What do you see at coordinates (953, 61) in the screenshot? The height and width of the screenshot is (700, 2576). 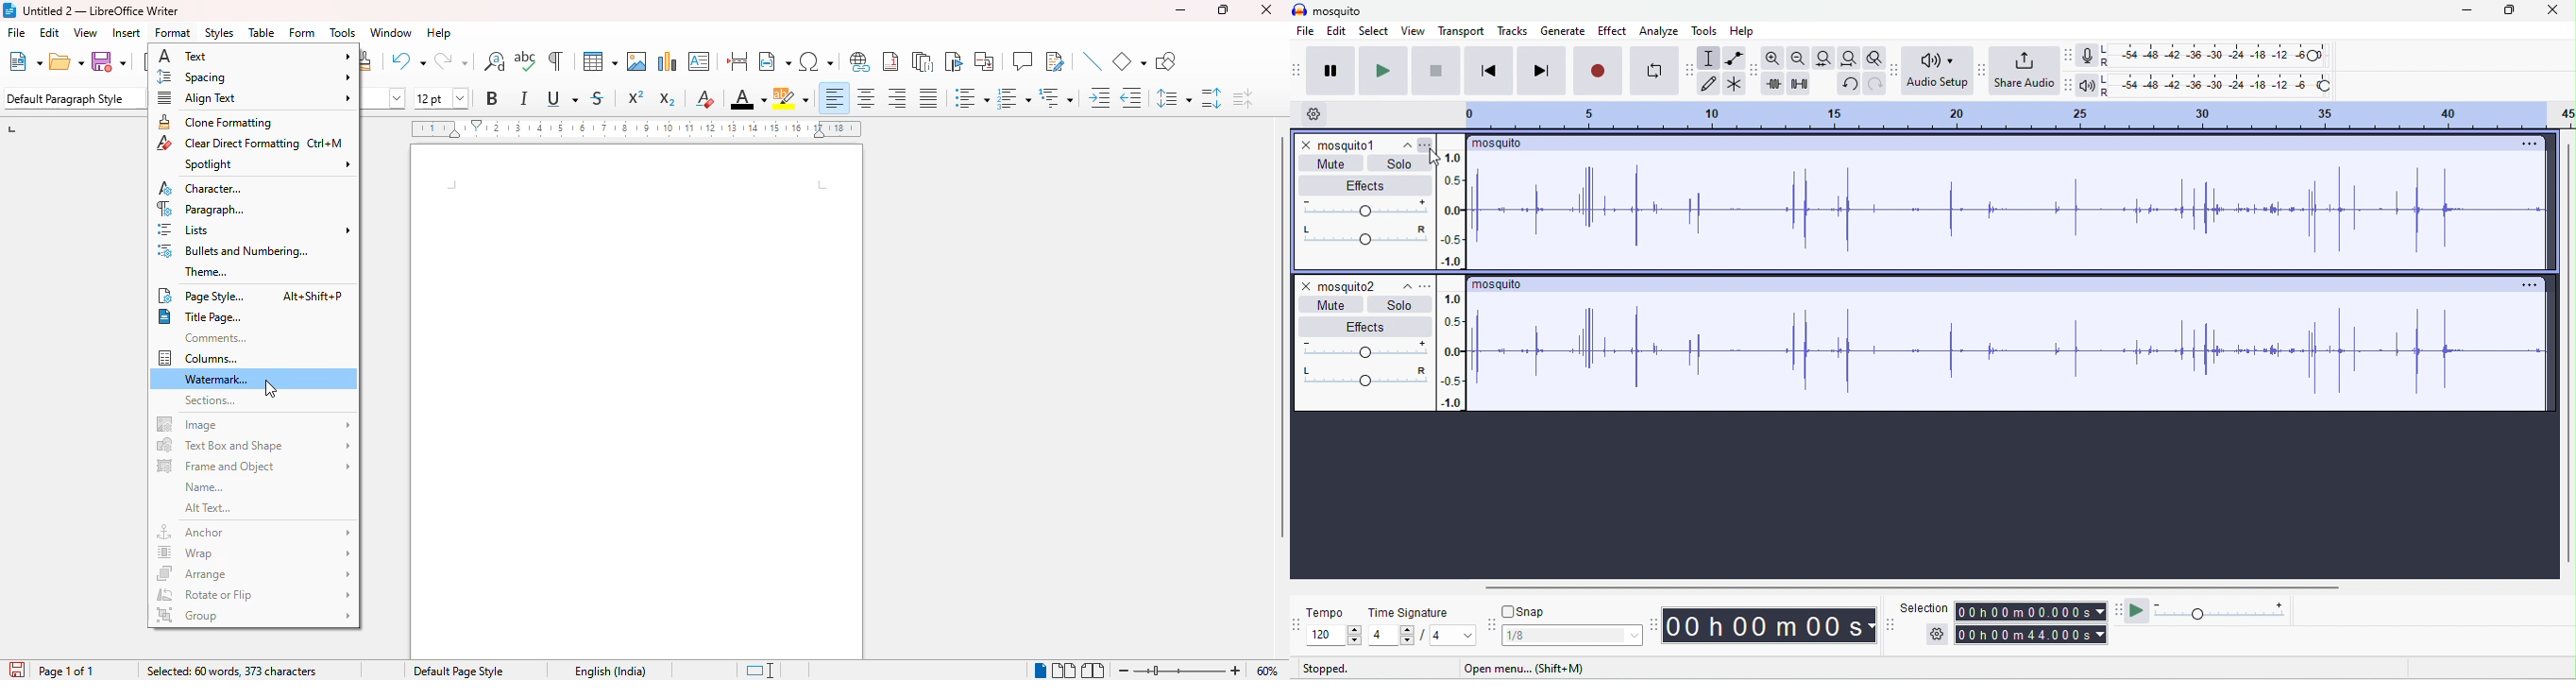 I see `insert bookmark` at bounding box center [953, 61].